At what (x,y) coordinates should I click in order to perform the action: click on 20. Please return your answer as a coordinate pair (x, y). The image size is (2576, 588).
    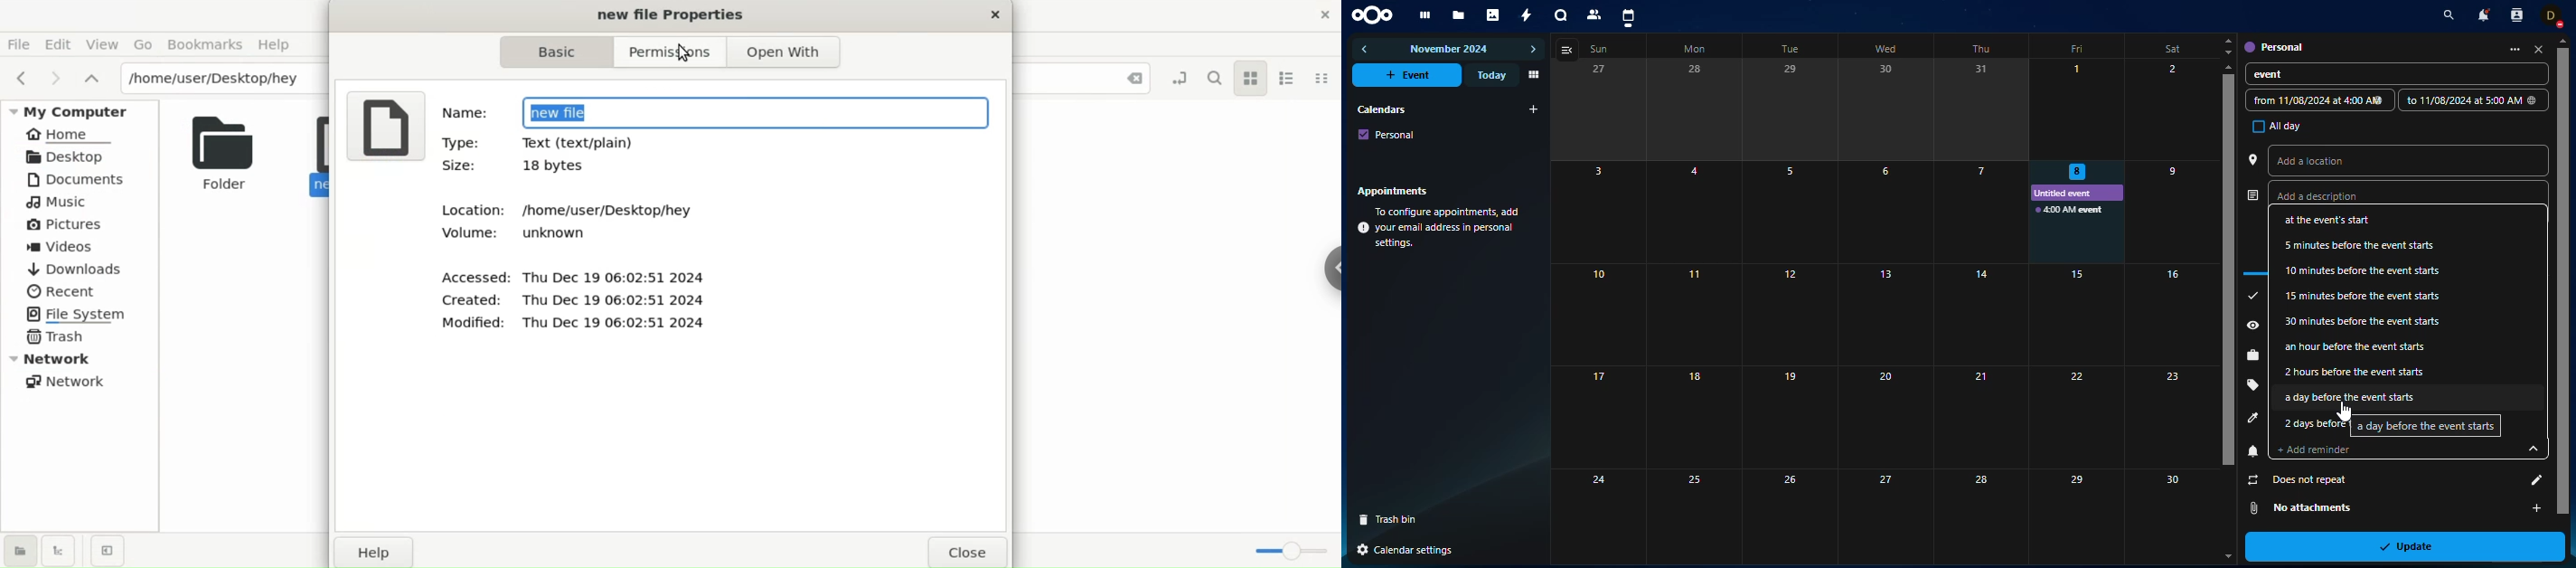
    Looking at the image, I should click on (1885, 417).